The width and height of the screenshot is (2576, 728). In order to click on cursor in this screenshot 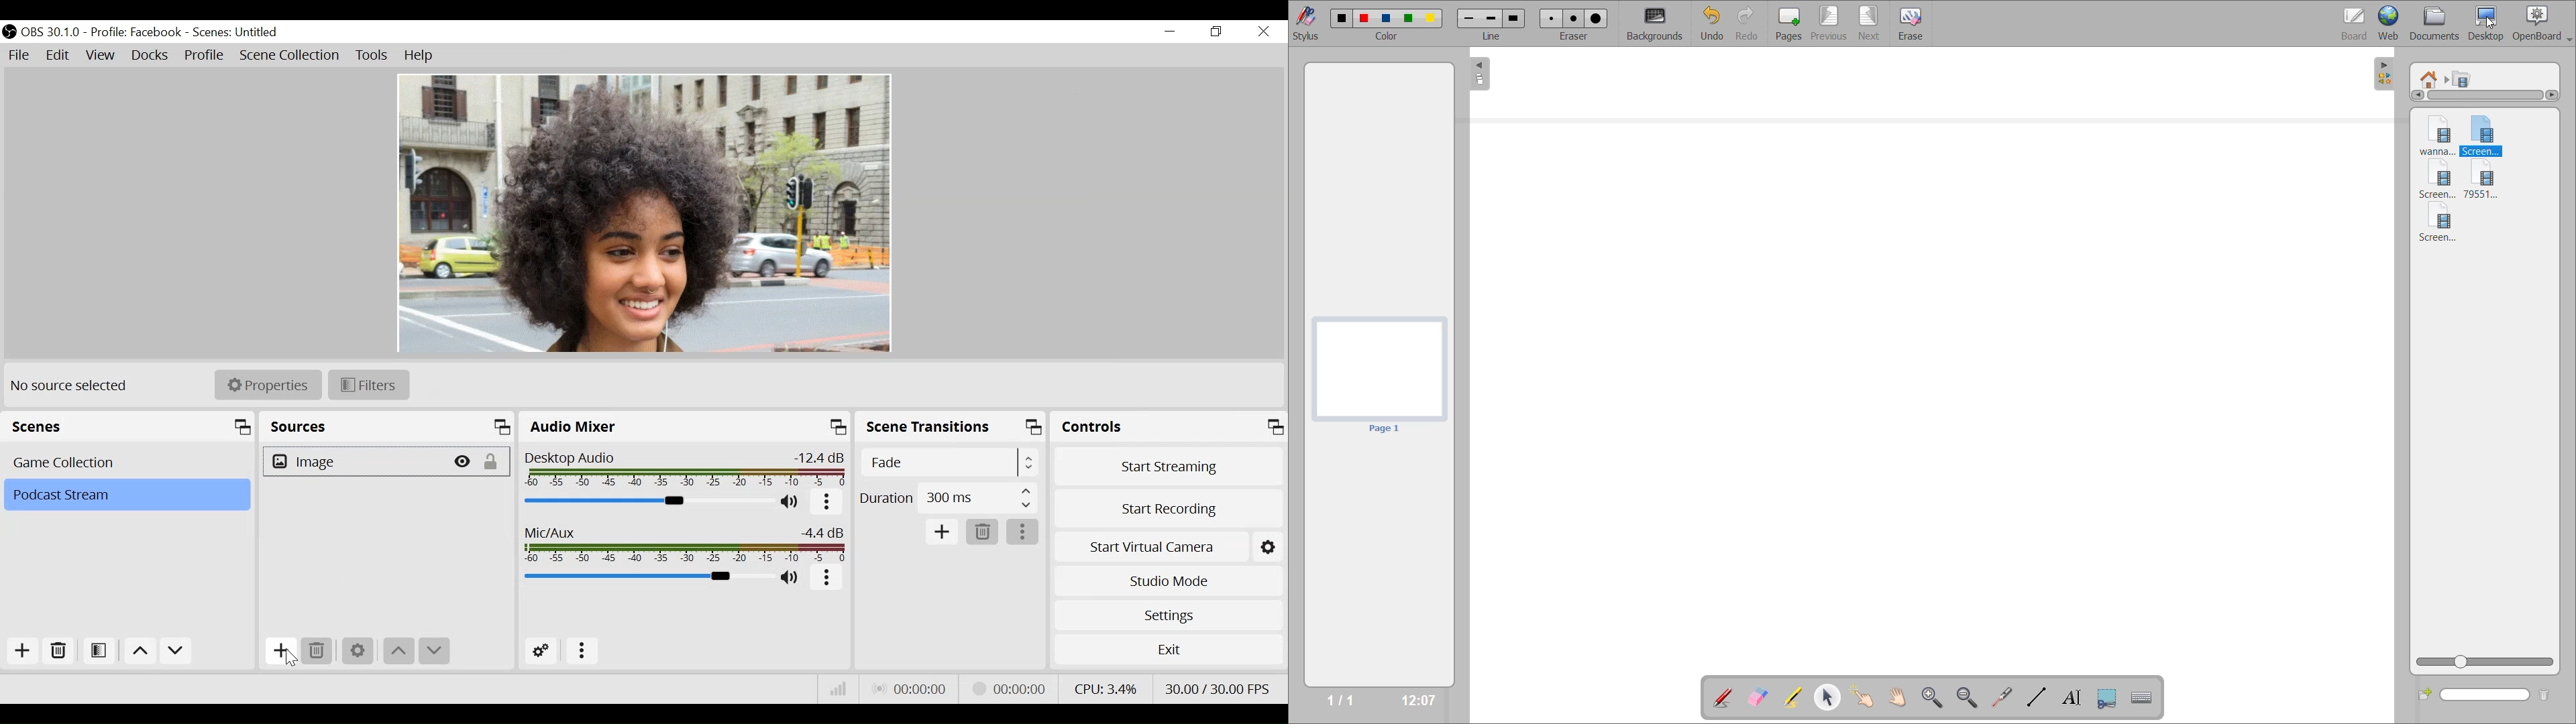, I will do `click(2492, 24)`.